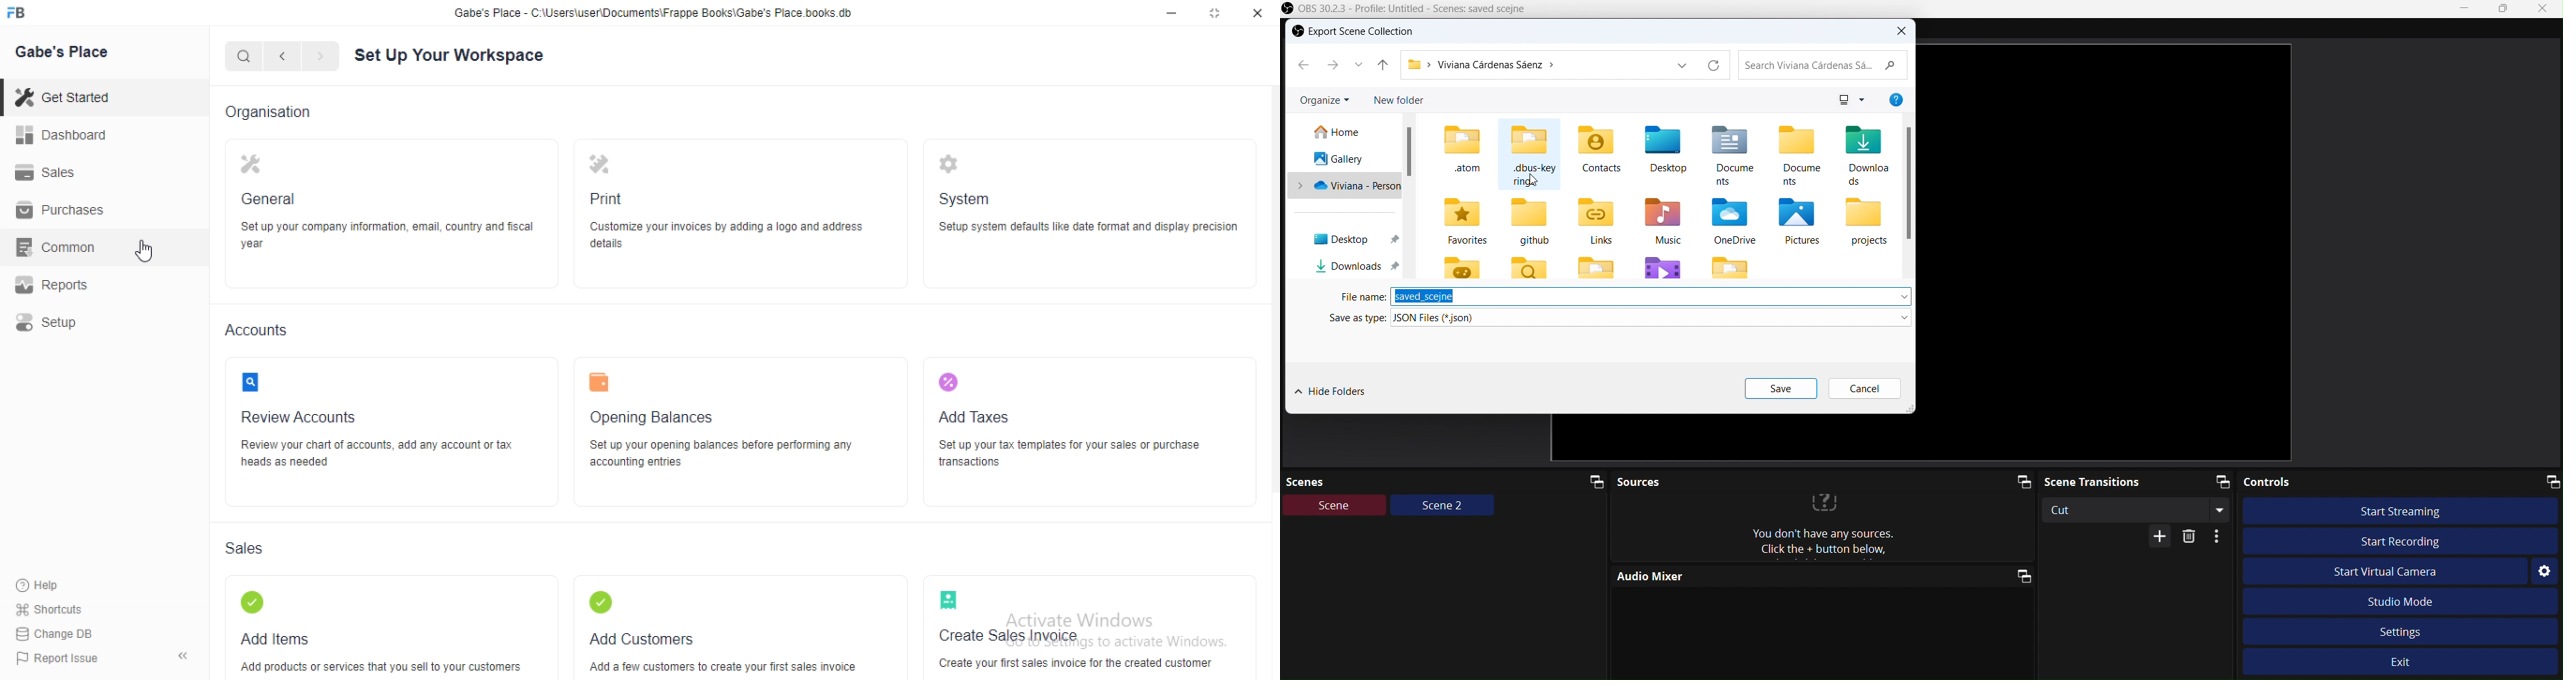 Image resolution: width=2576 pixels, height=700 pixels. What do you see at coordinates (2140, 481) in the screenshot?
I see `Scene transitions` at bounding box center [2140, 481].